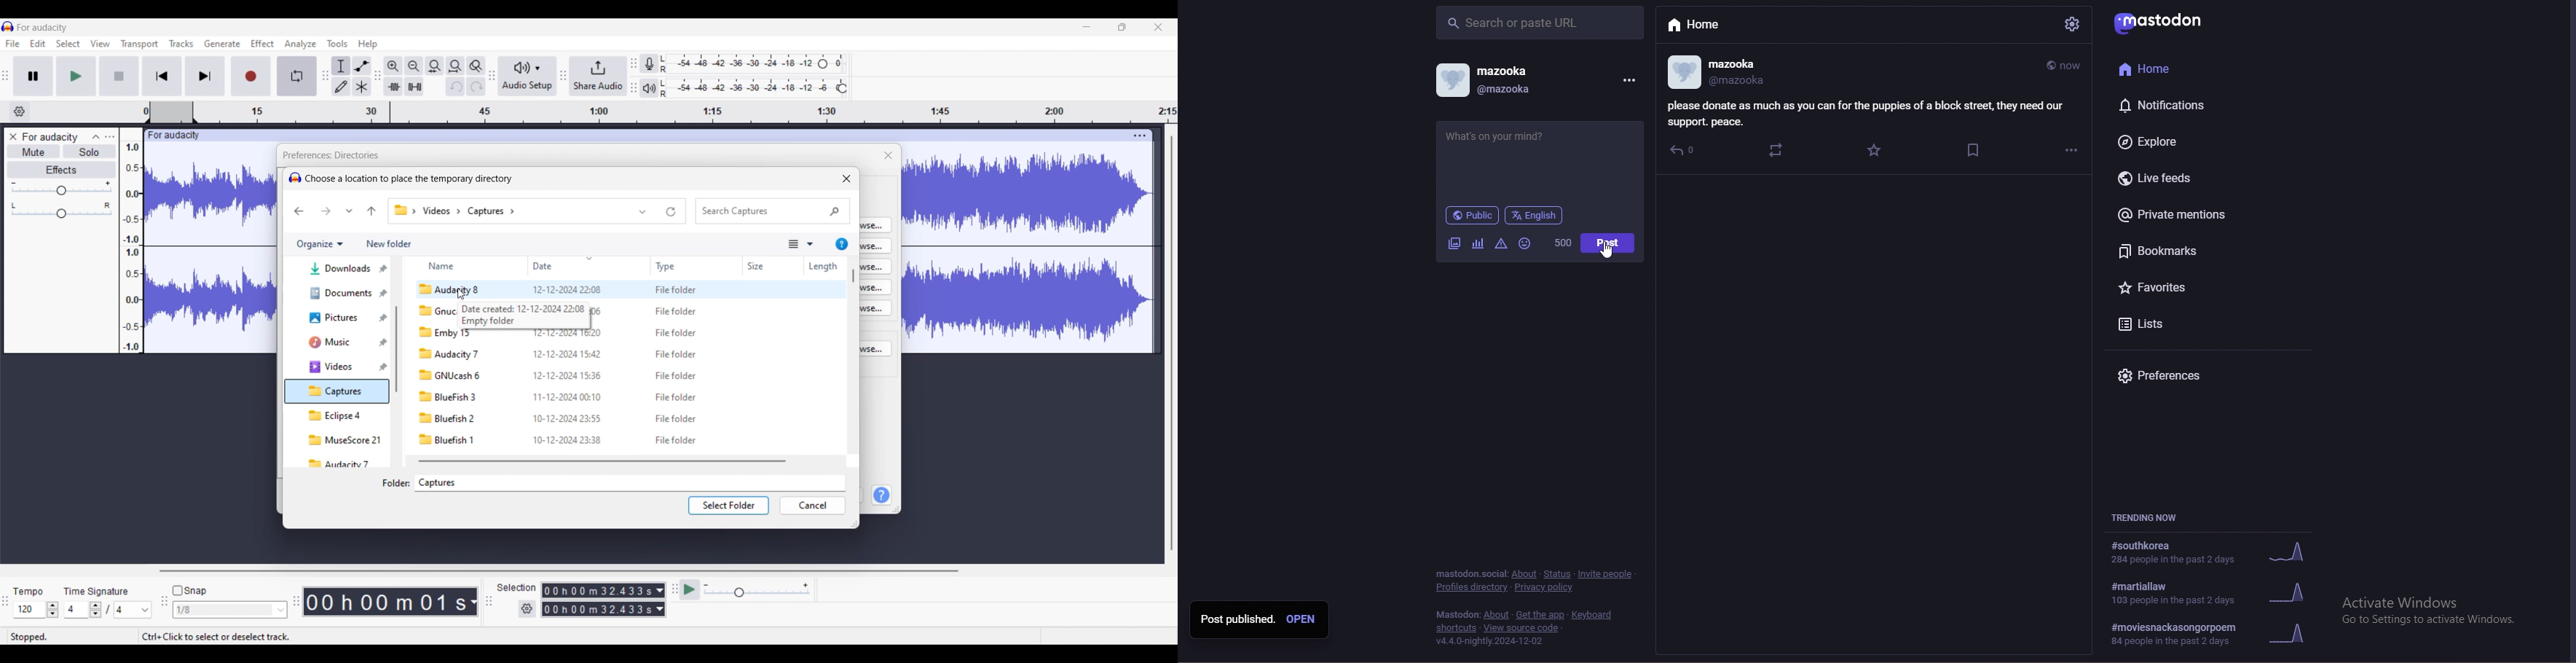  Describe the element at coordinates (1301, 619) in the screenshot. I see `open post` at that location.